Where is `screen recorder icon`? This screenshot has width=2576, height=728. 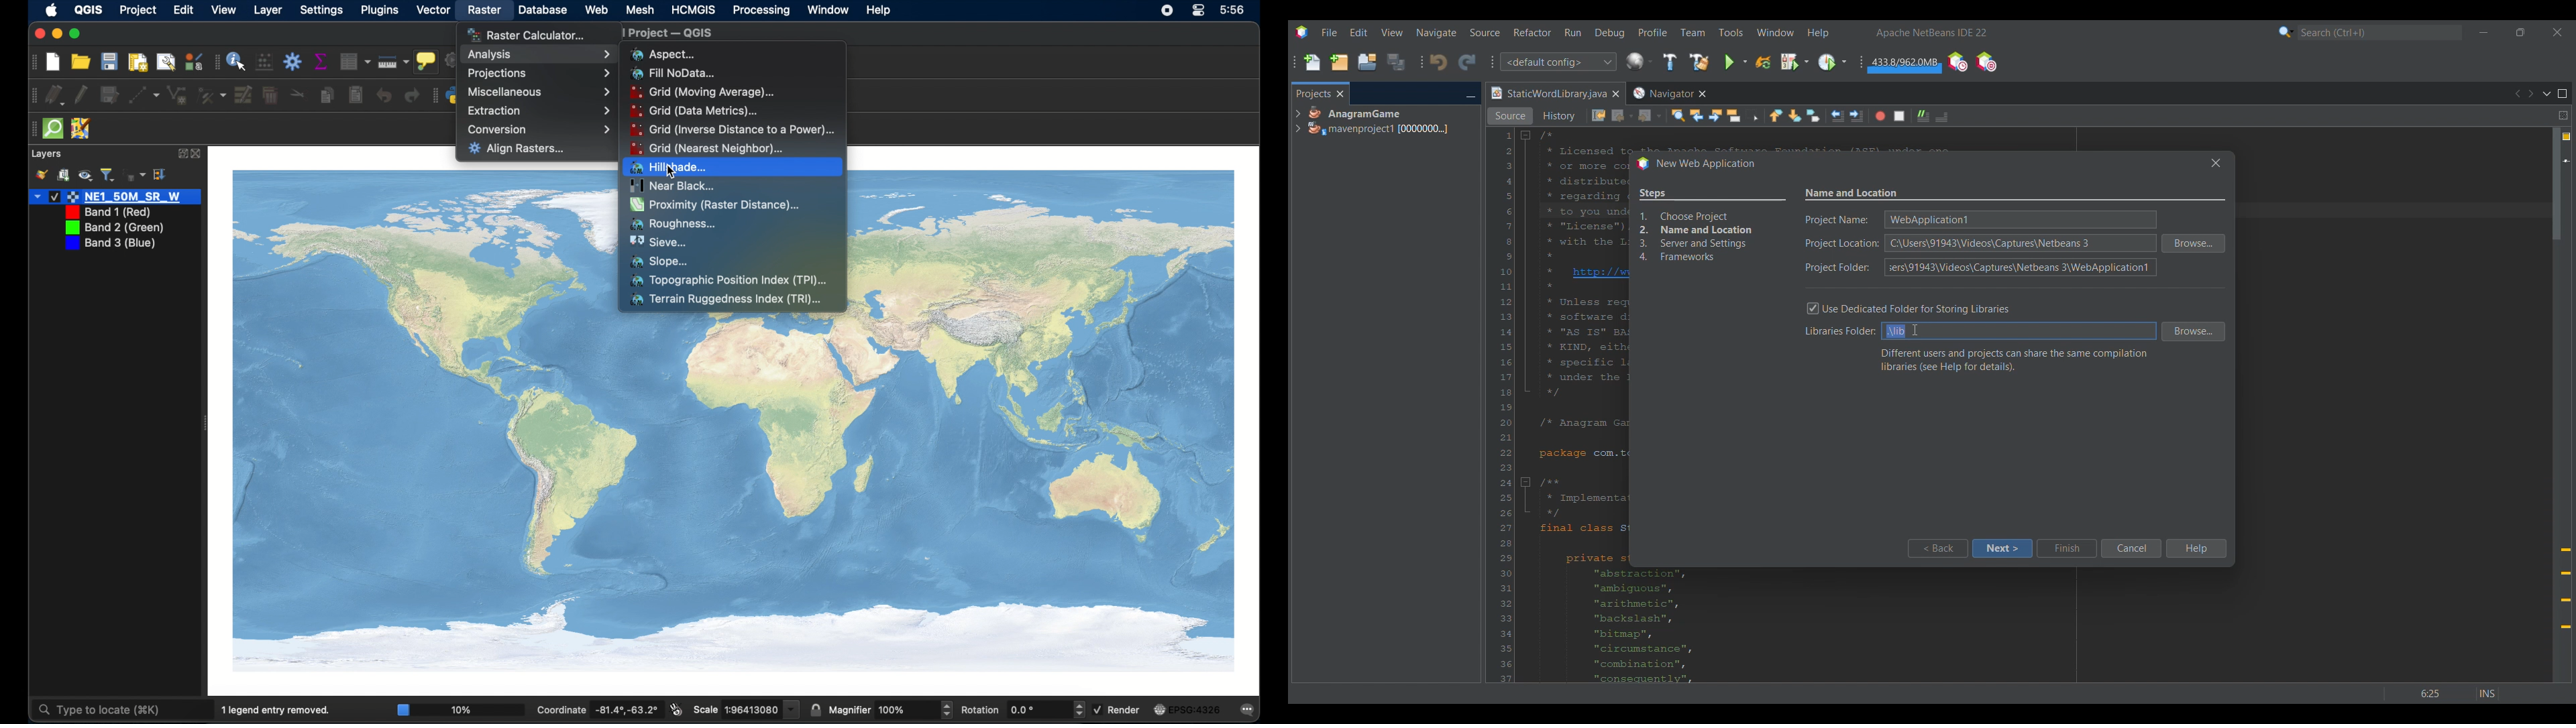 screen recorder icon is located at coordinates (1167, 11).